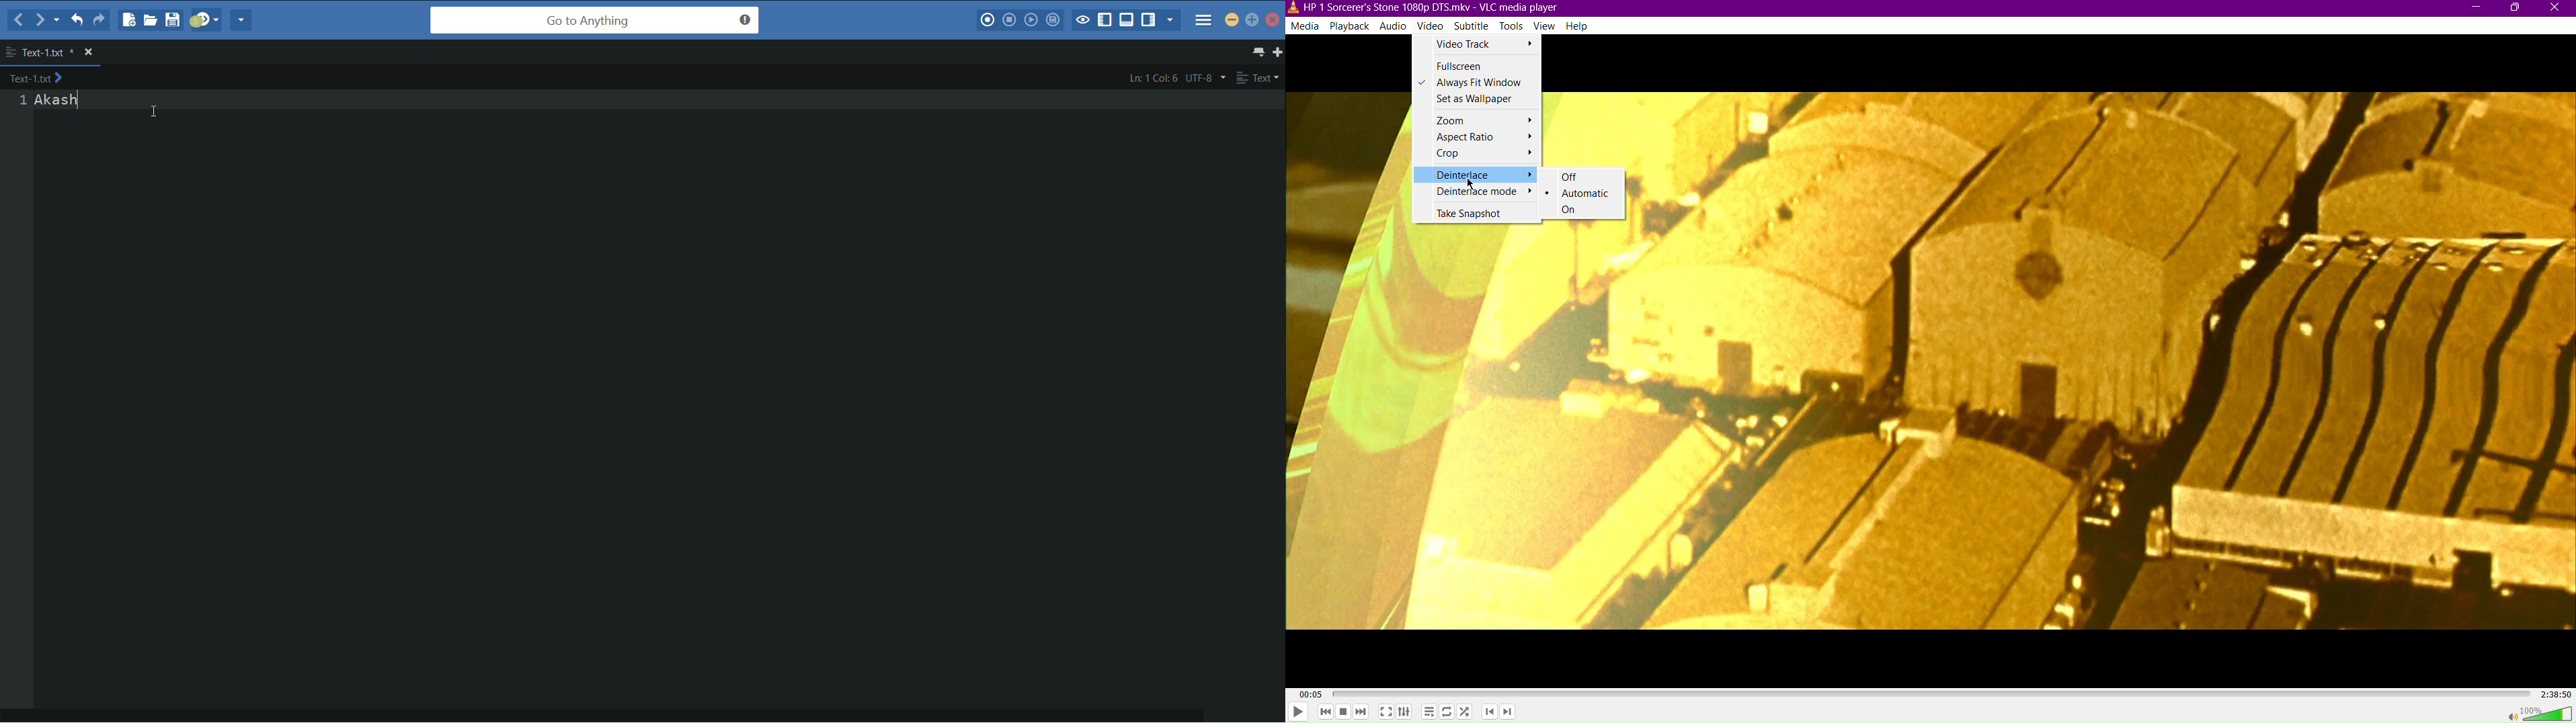 Image resolution: width=2576 pixels, height=728 pixels. What do you see at coordinates (595, 20) in the screenshot?
I see `go to anything search bar` at bounding box center [595, 20].